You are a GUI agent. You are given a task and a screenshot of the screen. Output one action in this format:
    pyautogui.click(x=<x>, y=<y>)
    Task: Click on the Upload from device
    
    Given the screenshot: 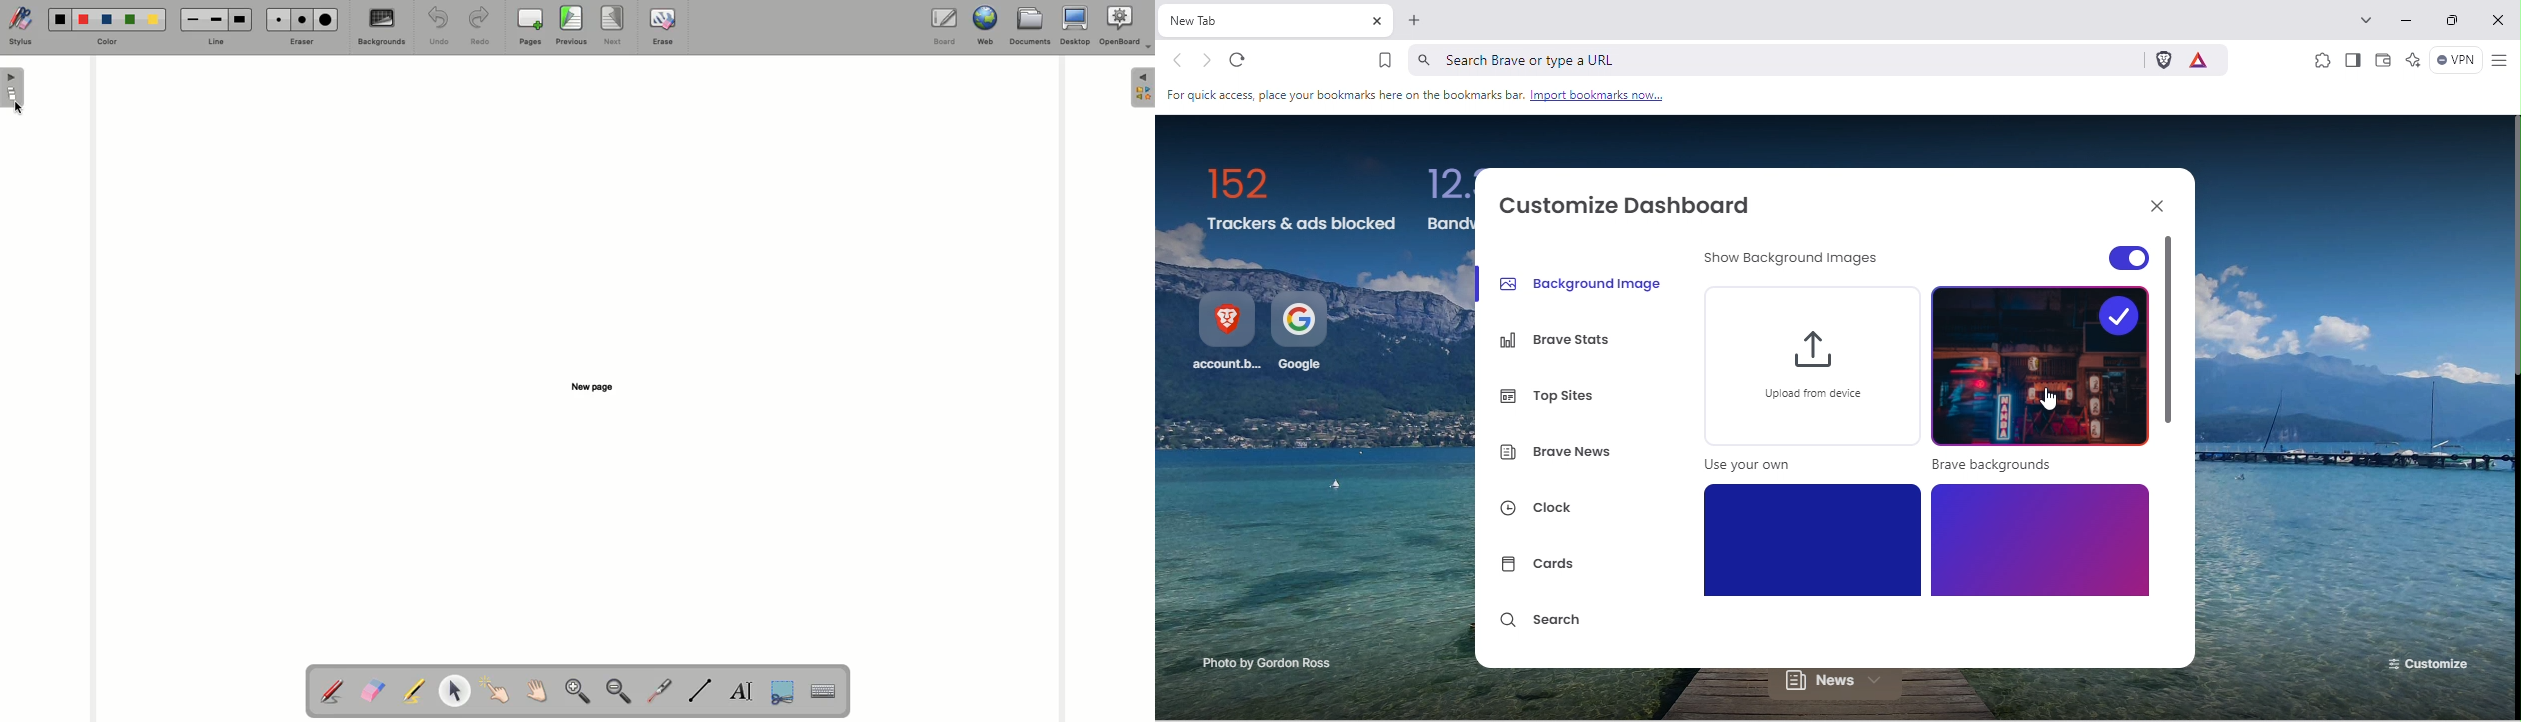 What is the action you would take?
    pyautogui.click(x=1808, y=384)
    